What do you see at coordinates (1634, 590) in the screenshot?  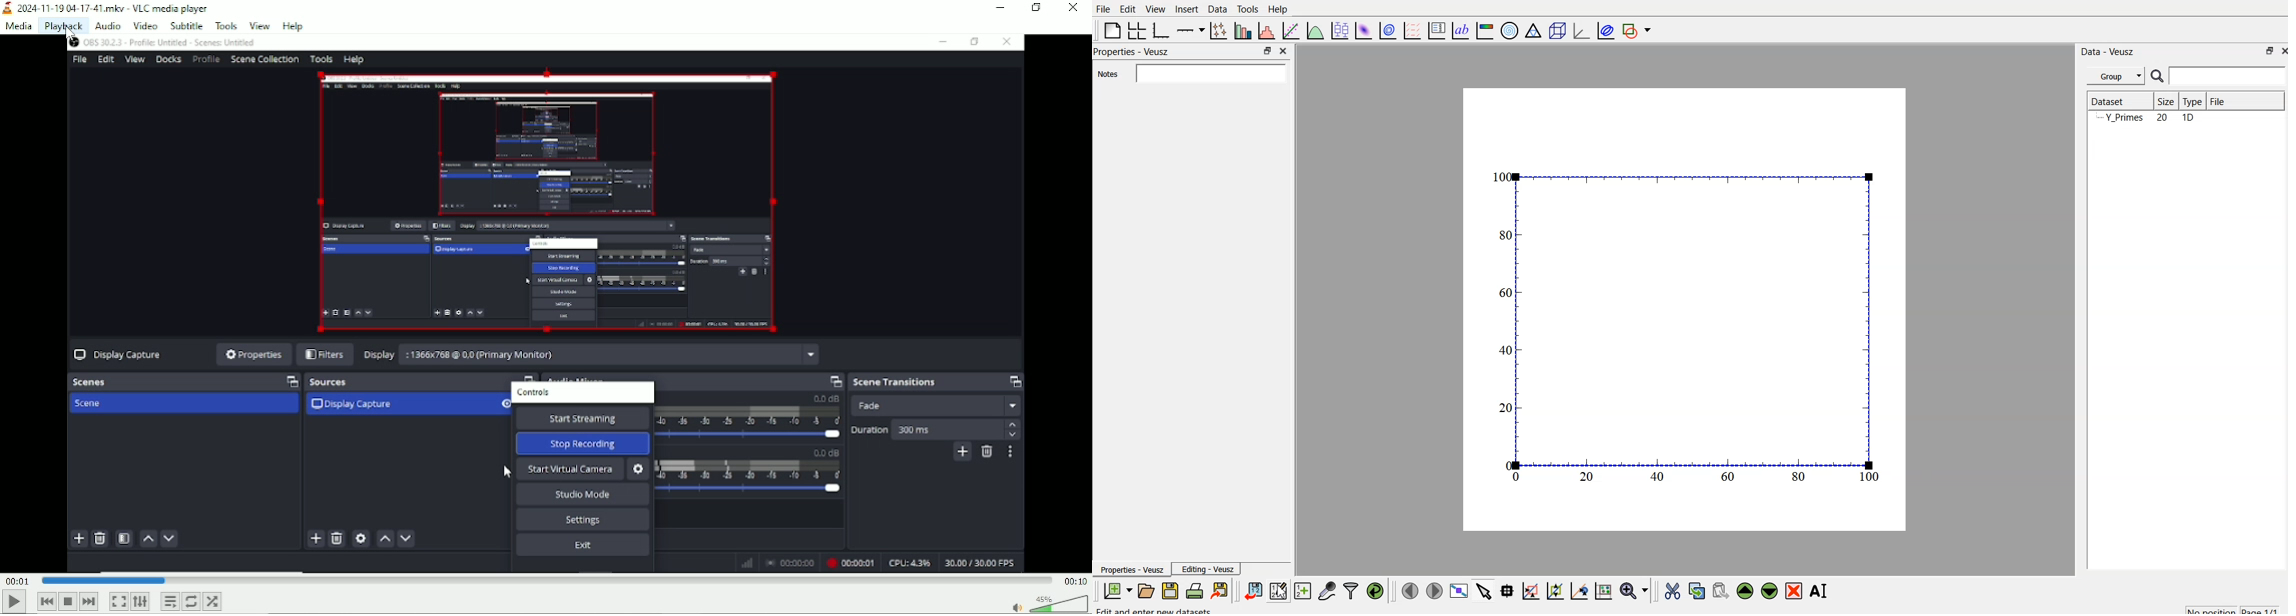 I see `zoom menu` at bounding box center [1634, 590].